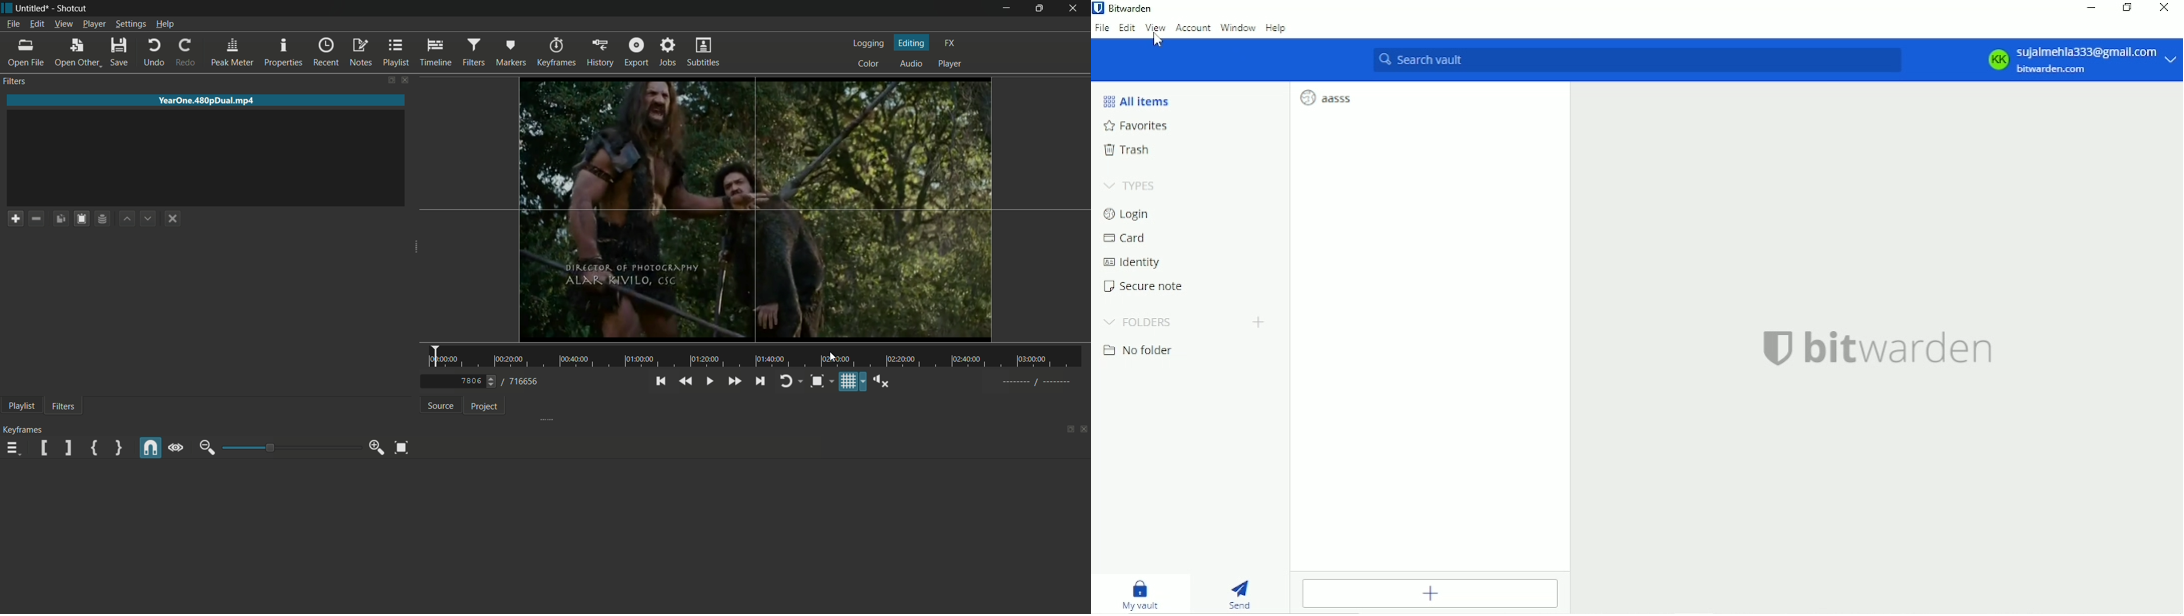  What do you see at coordinates (951, 64) in the screenshot?
I see `player` at bounding box center [951, 64].